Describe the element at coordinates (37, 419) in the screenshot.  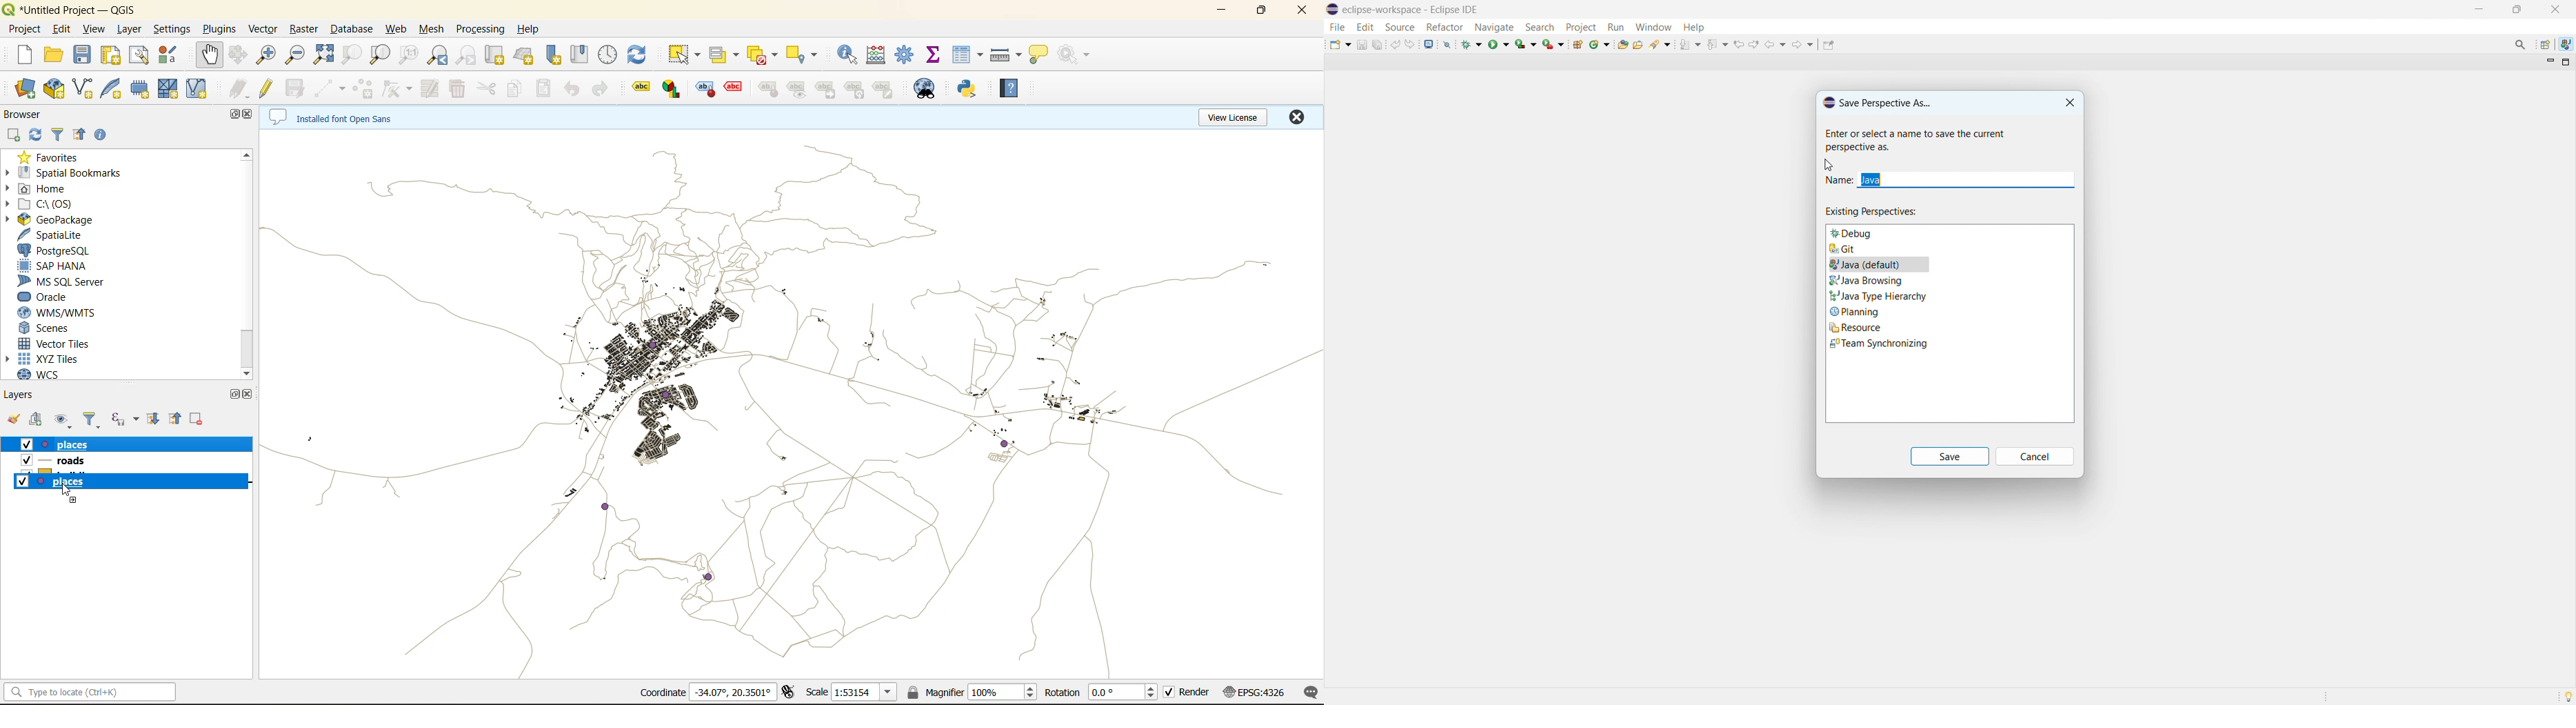
I see `add` at that location.